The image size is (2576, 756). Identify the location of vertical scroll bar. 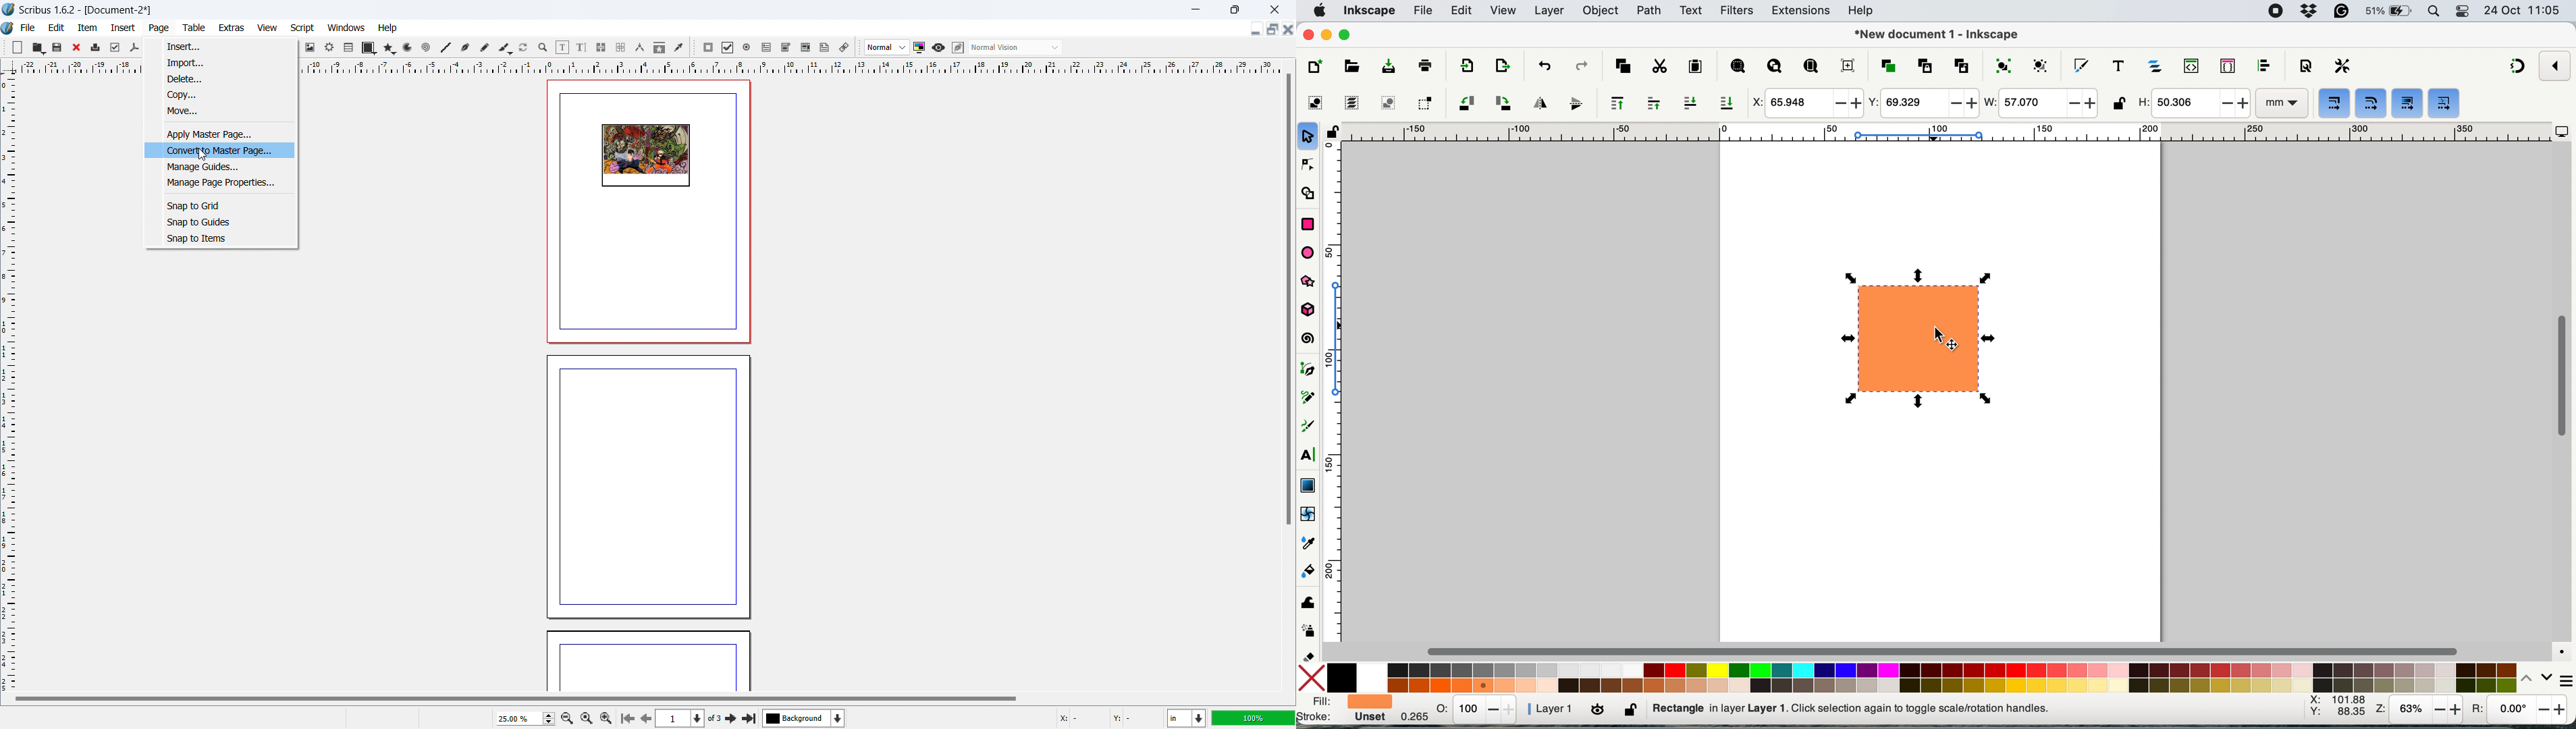
(2561, 377).